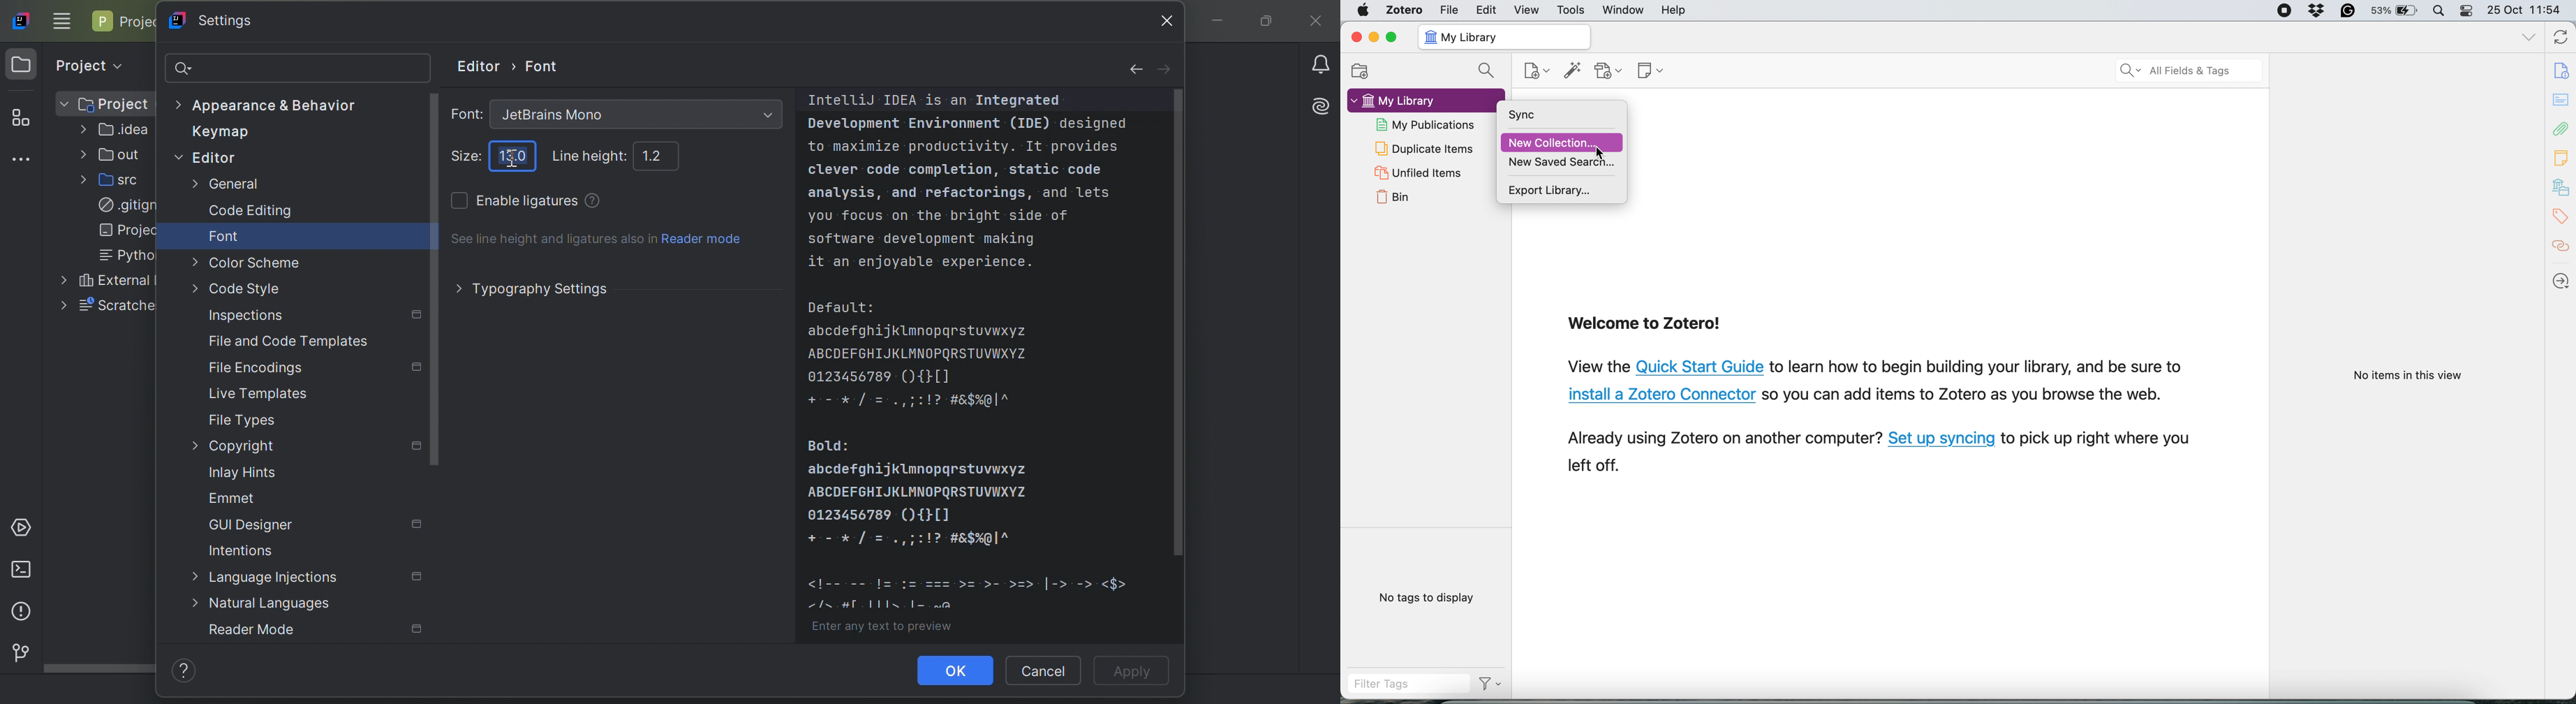 This screenshot has height=728, width=2576. Describe the element at coordinates (880, 629) in the screenshot. I see `Enter any text to preview` at that location.